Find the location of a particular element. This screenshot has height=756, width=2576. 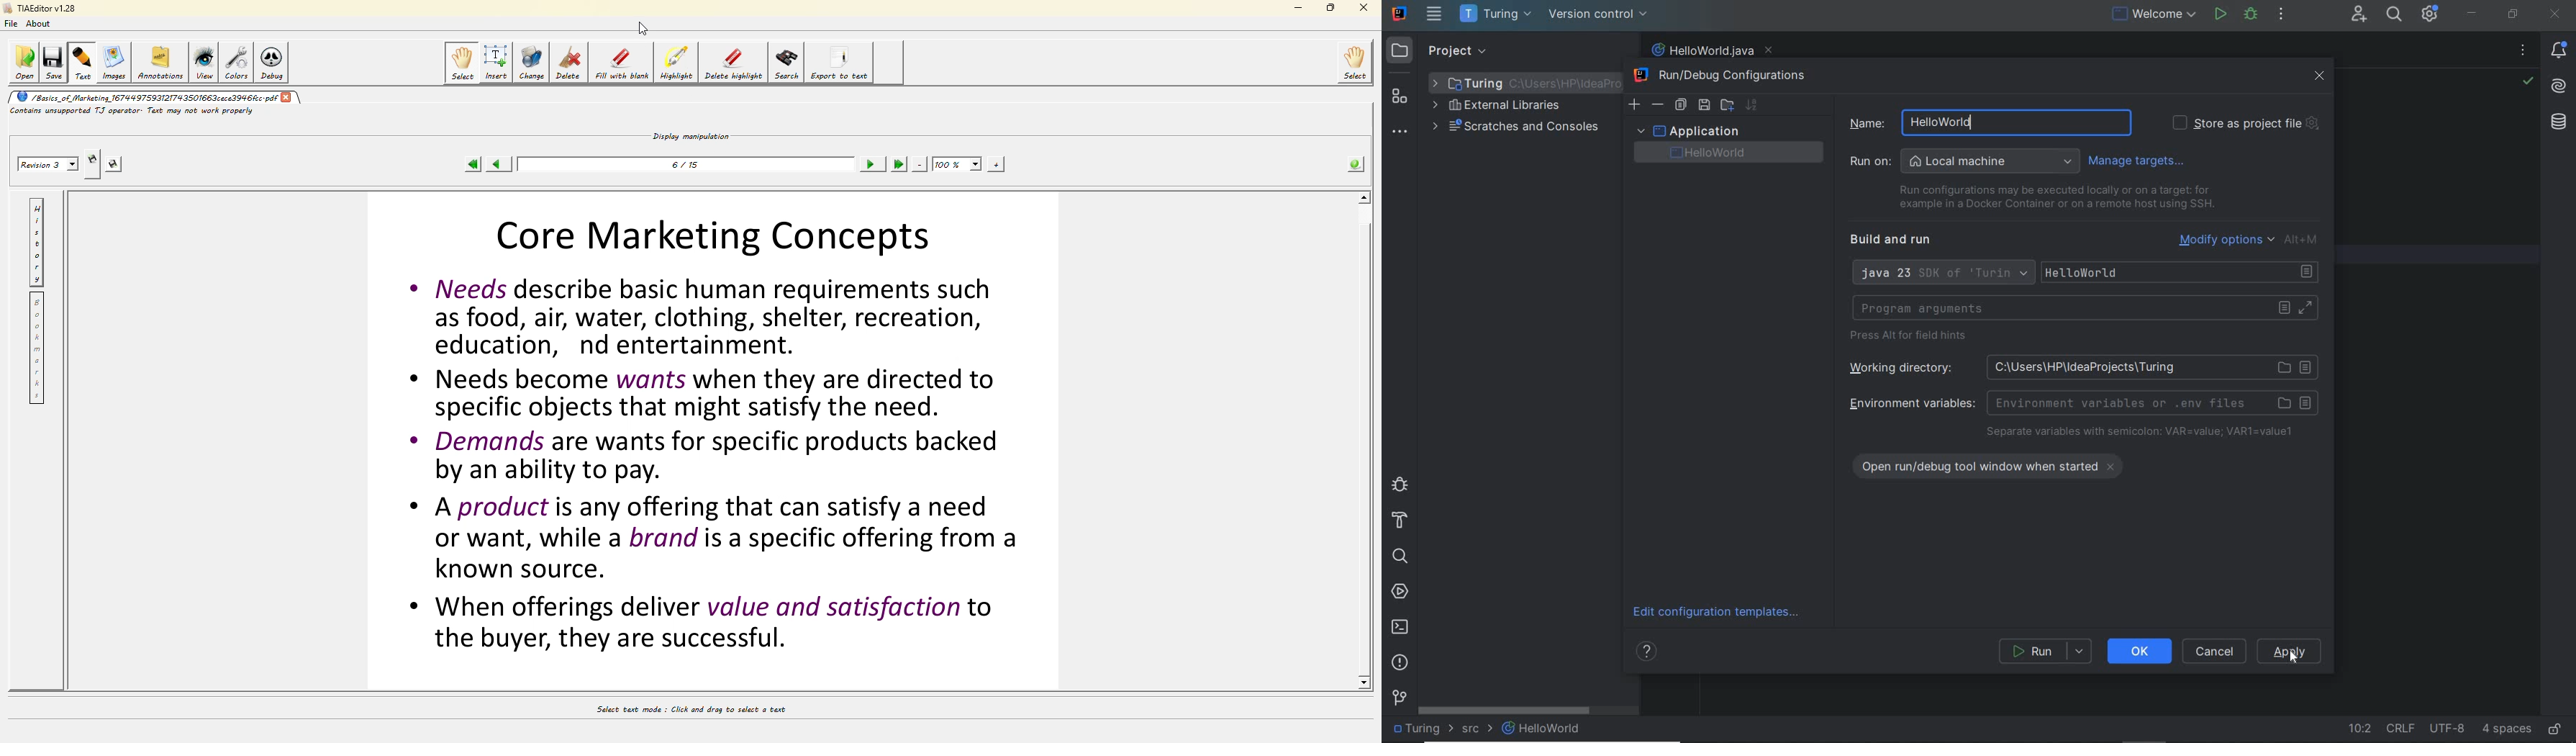

select text mode : Click and drag to select a text is located at coordinates (706, 711).